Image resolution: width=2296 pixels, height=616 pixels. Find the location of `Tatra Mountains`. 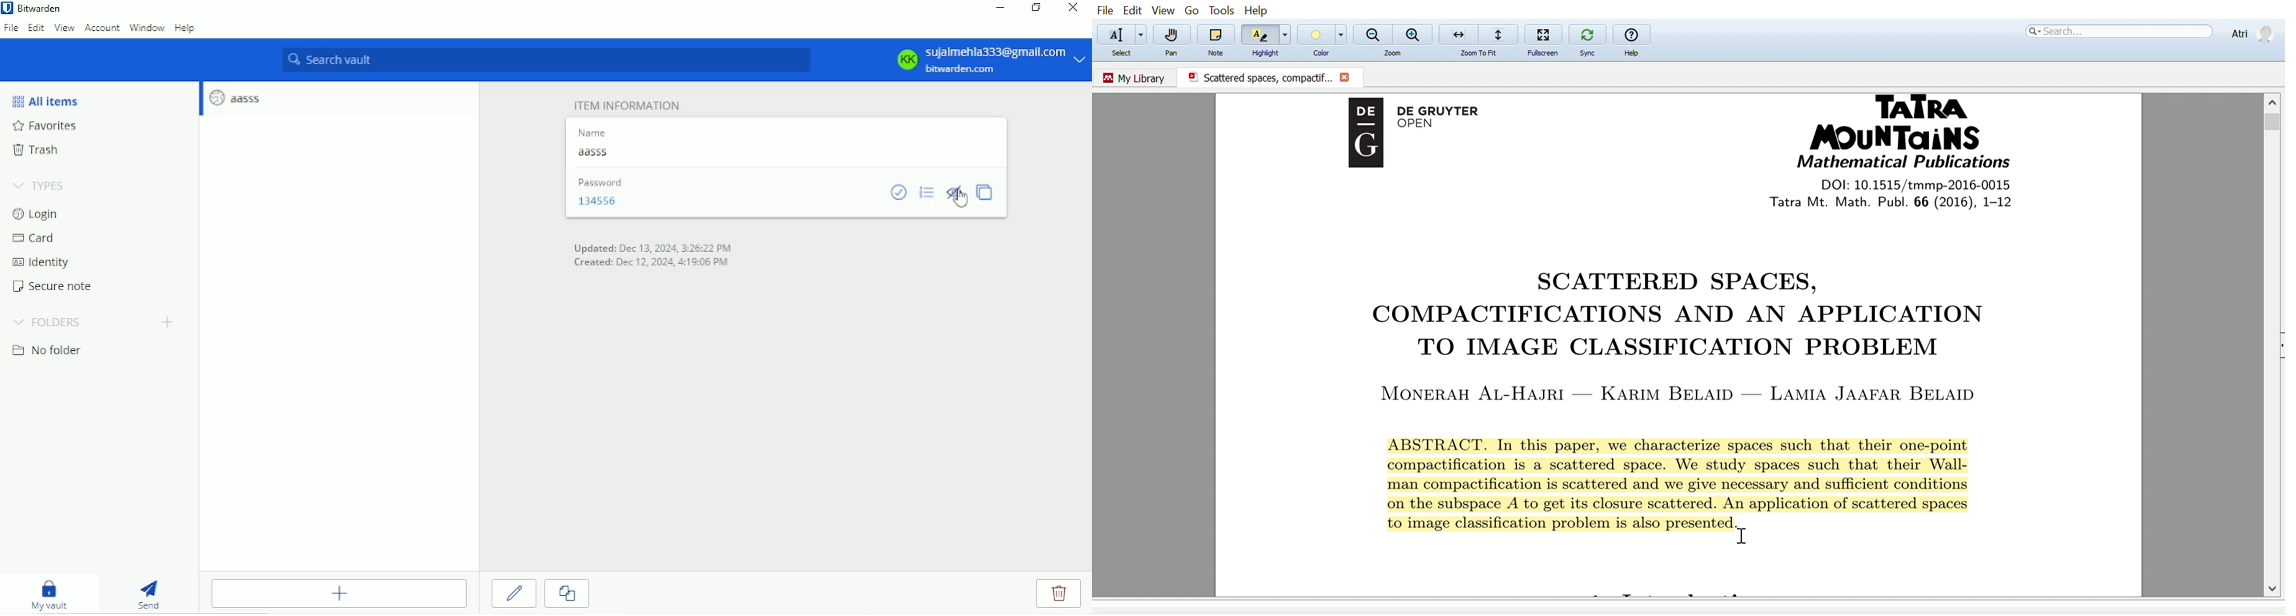

Tatra Mountains is located at coordinates (1910, 123).